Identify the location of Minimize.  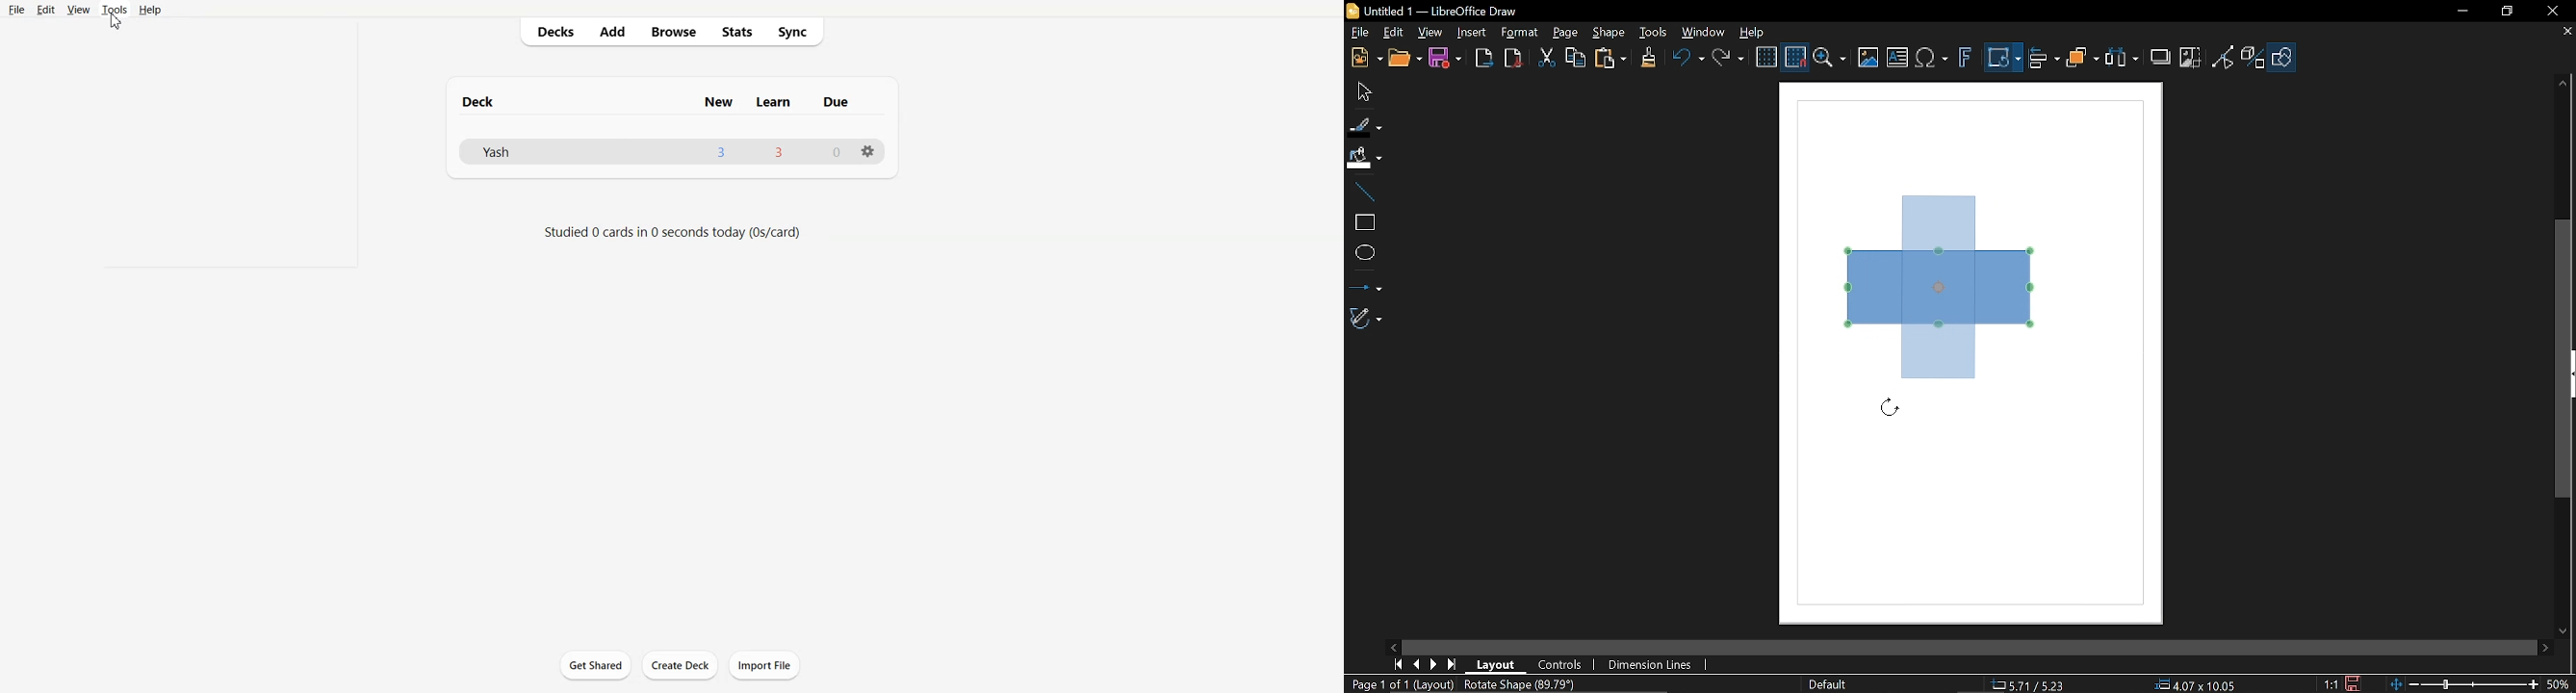
(2460, 12).